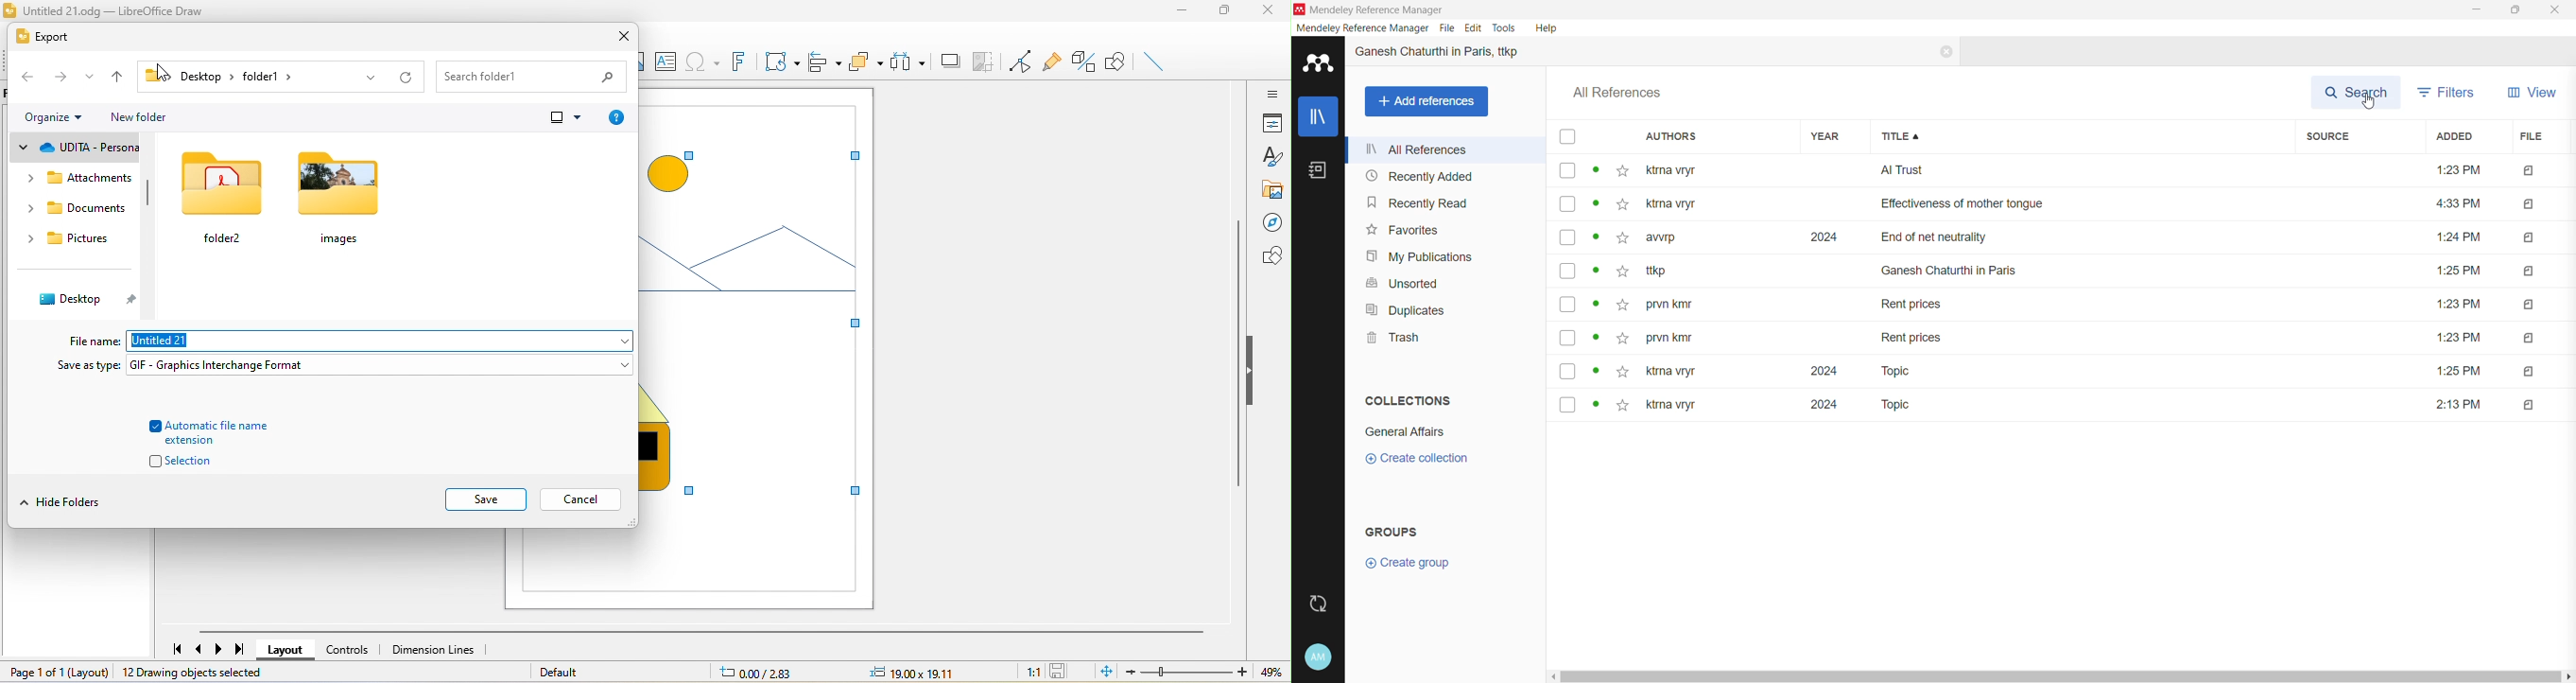 The width and height of the screenshot is (2576, 700). Describe the element at coordinates (826, 61) in the screenshot. I see `align objects` at that location.